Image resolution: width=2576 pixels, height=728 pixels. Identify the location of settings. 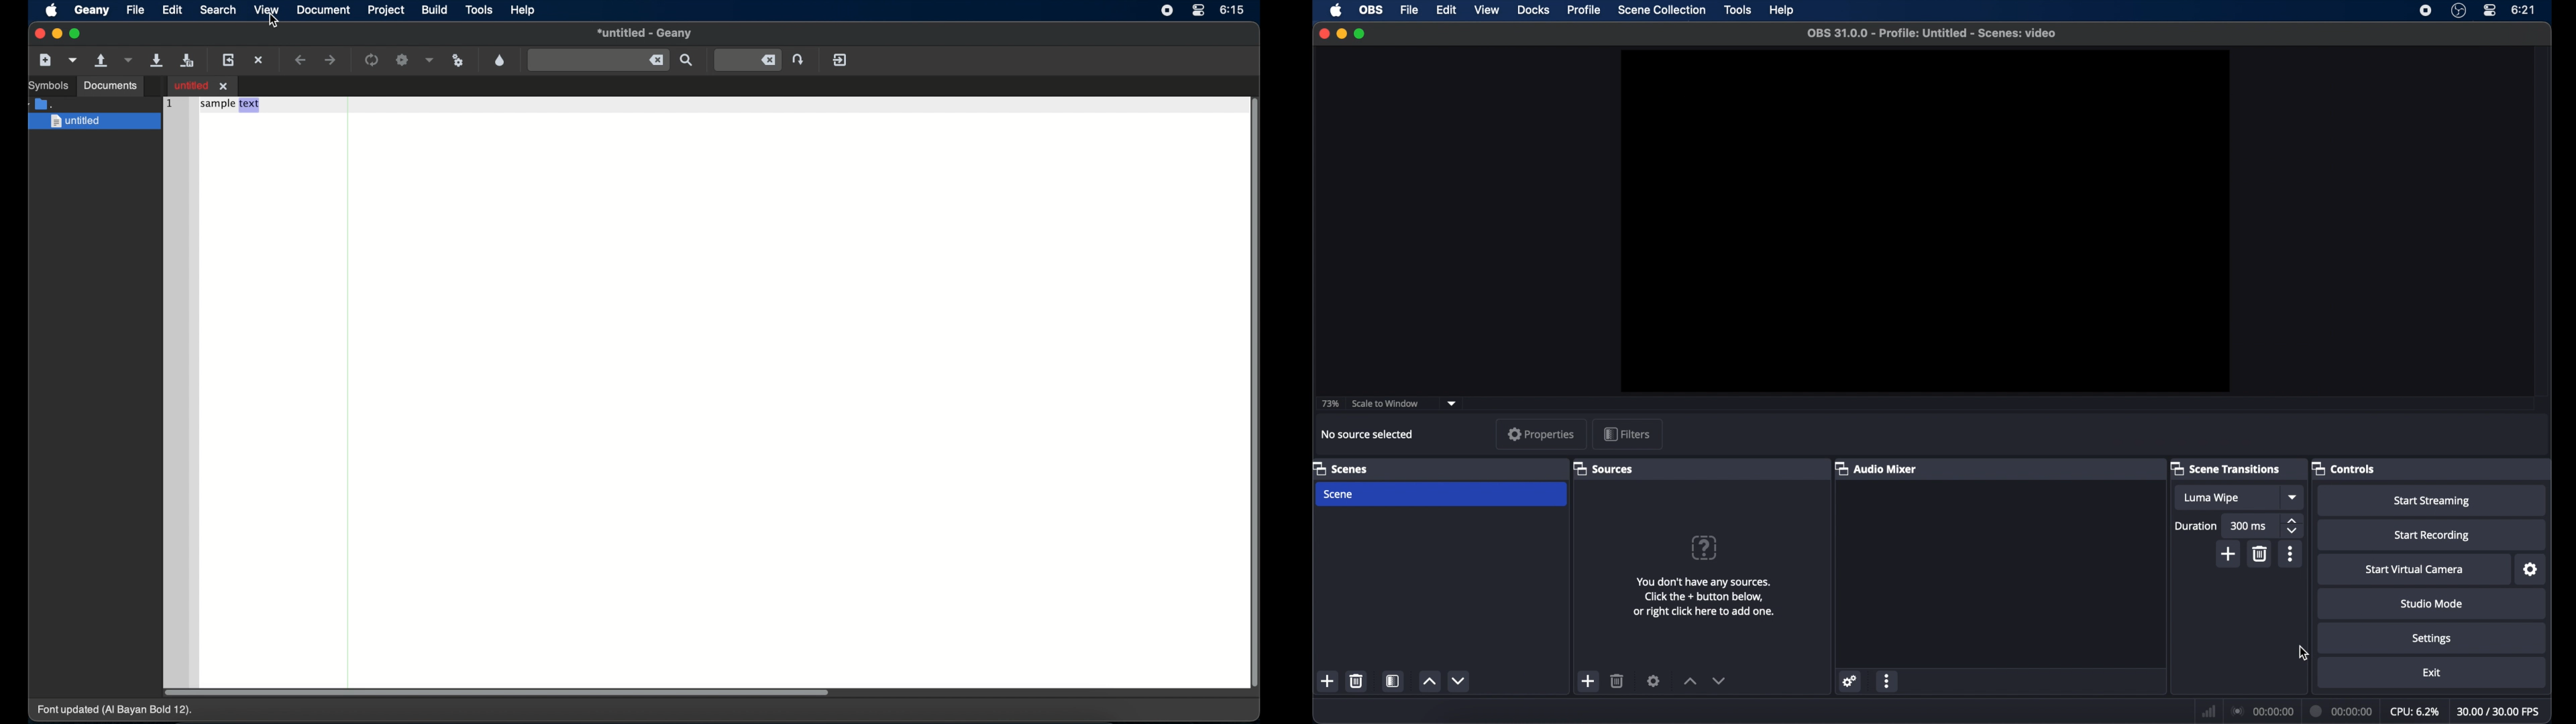
(1850, 681).